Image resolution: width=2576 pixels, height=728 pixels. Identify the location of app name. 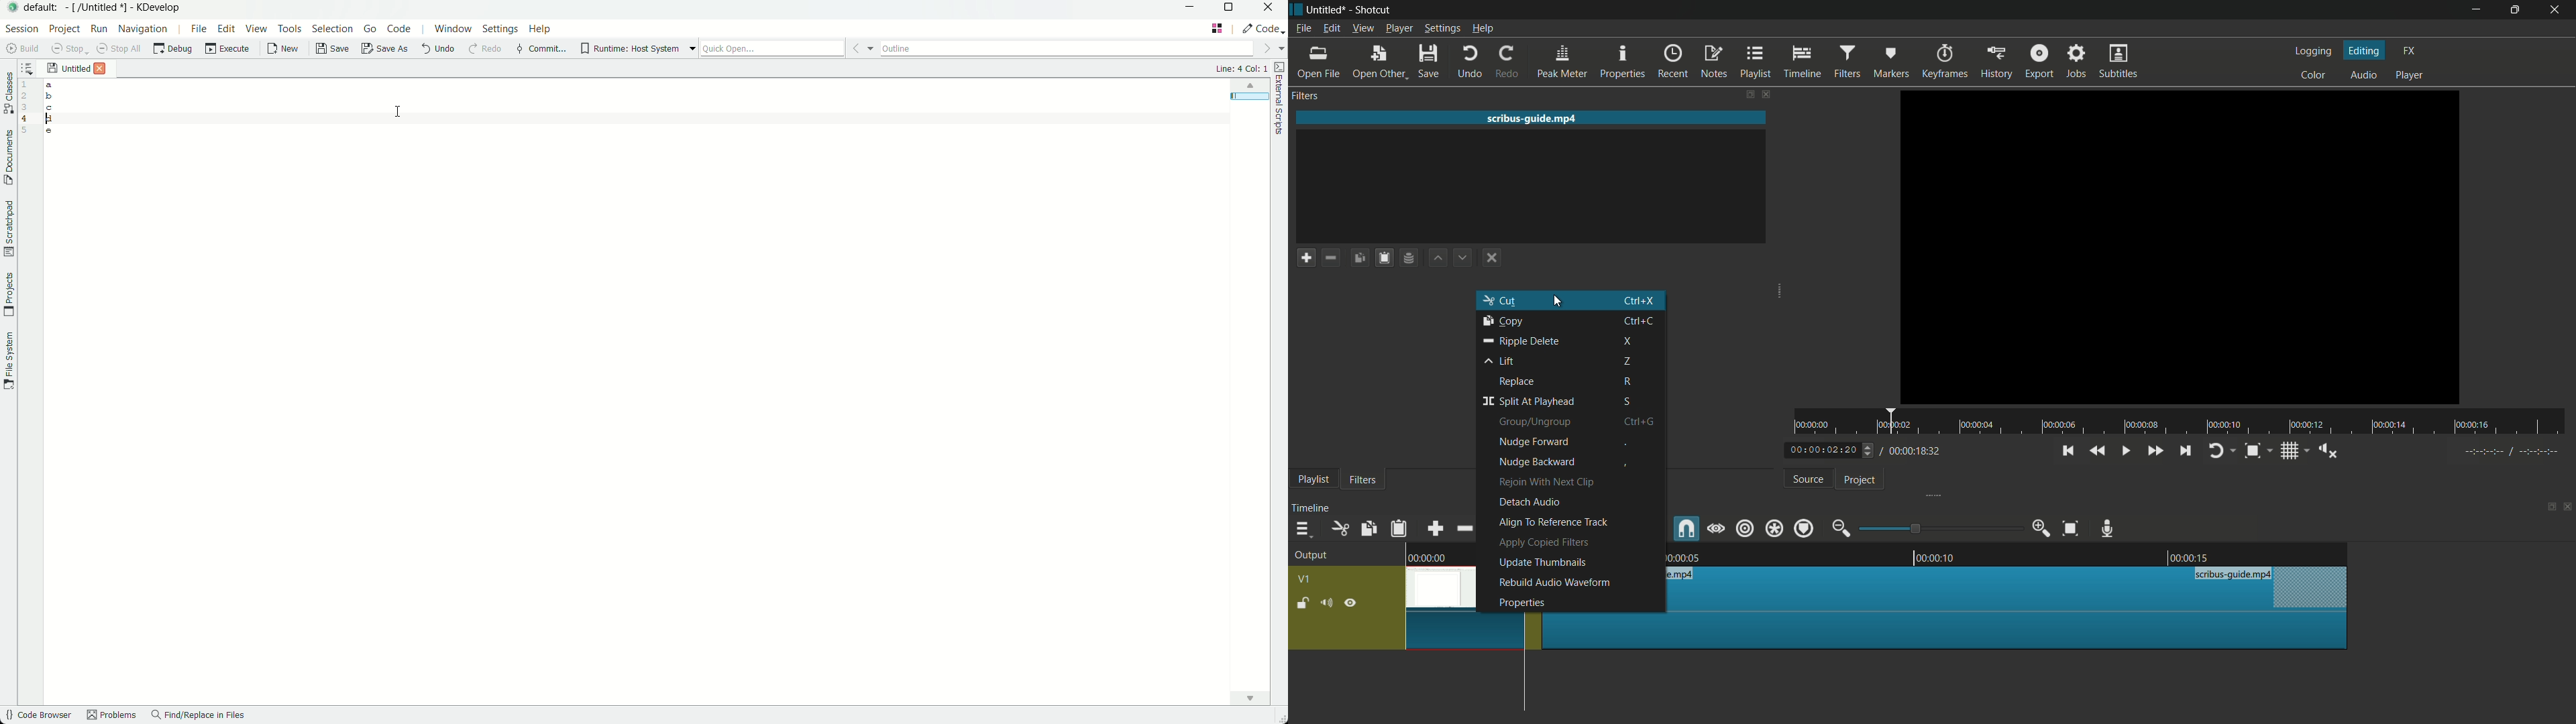
(1373, 10).